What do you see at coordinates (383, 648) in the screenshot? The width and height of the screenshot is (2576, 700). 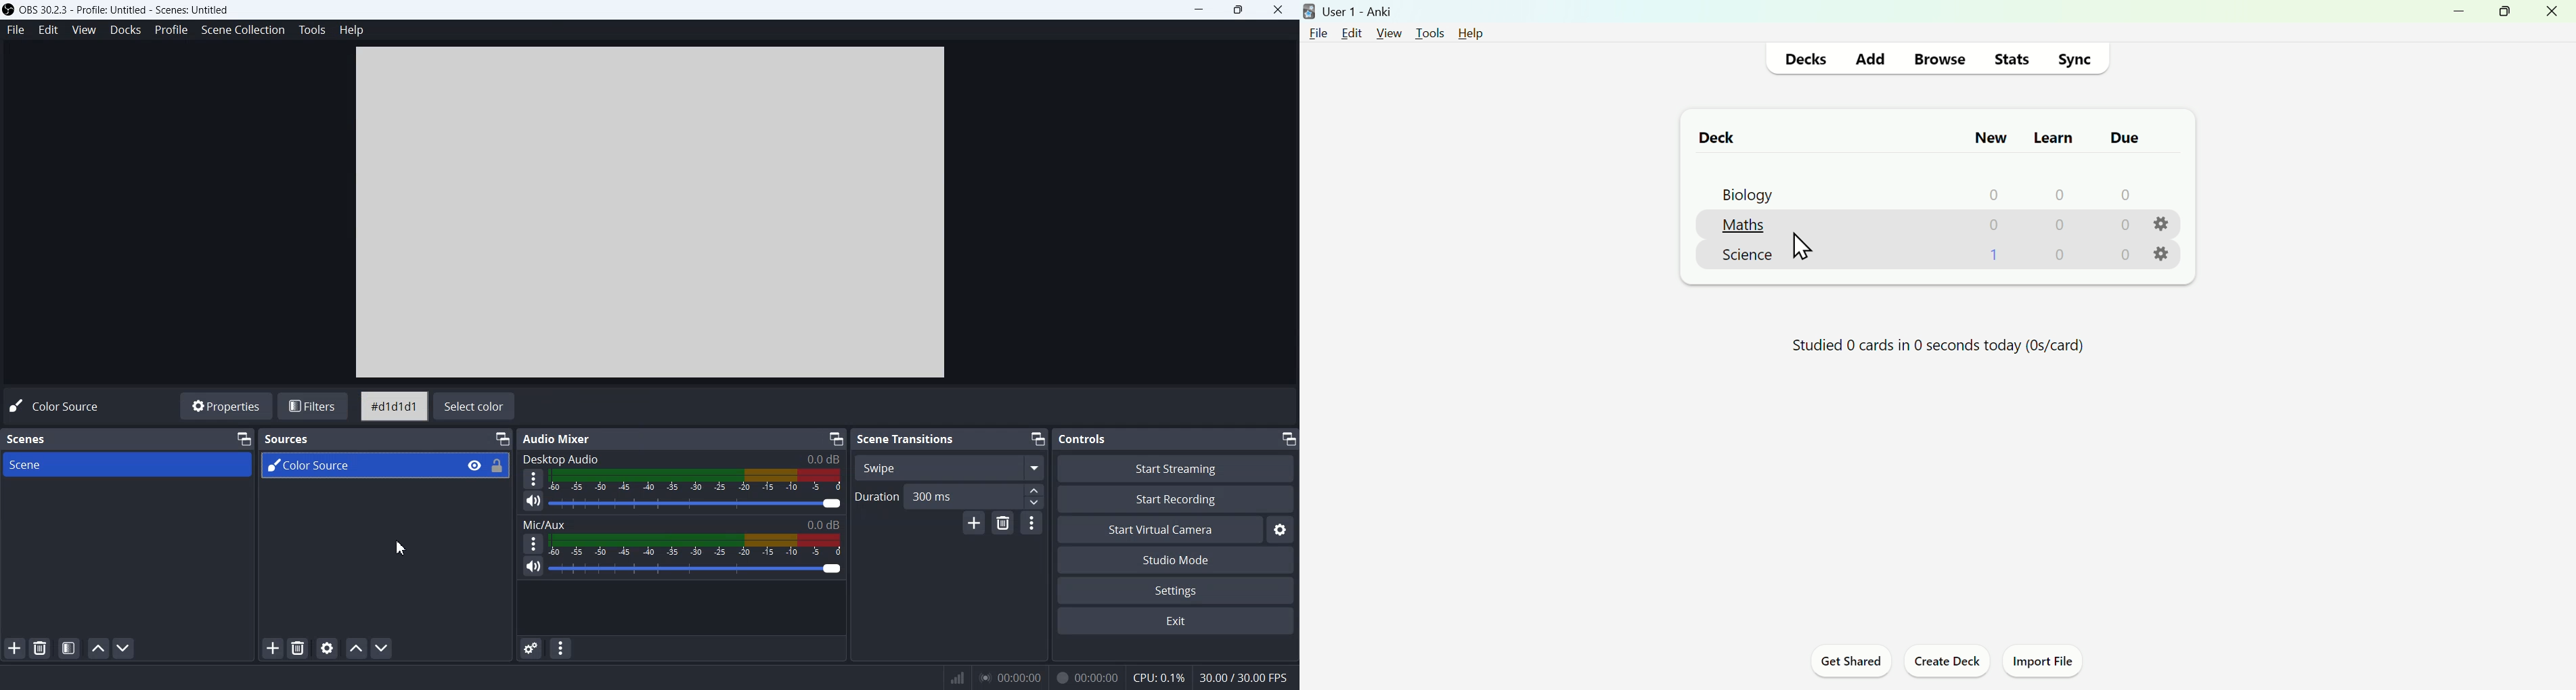 I see `Move Source Down` at bounding box center [383, 648].